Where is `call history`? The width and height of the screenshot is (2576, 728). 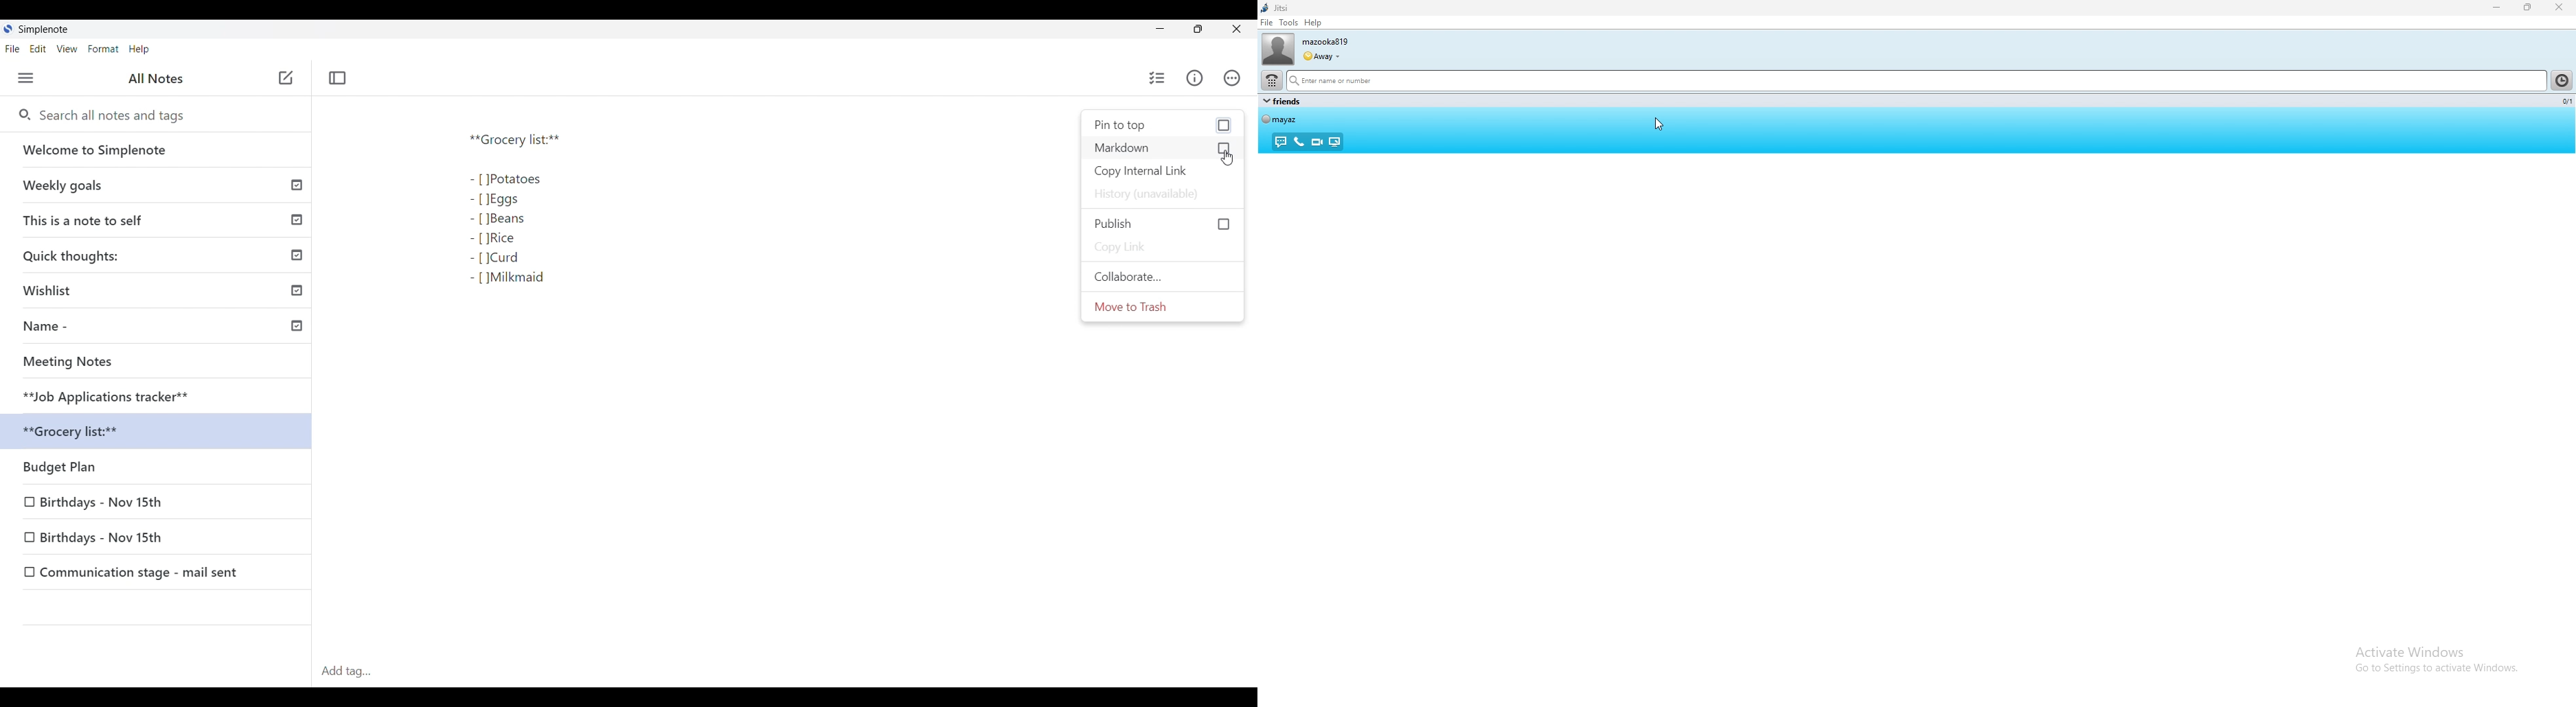
call history is located at coordinates (2562, 80).